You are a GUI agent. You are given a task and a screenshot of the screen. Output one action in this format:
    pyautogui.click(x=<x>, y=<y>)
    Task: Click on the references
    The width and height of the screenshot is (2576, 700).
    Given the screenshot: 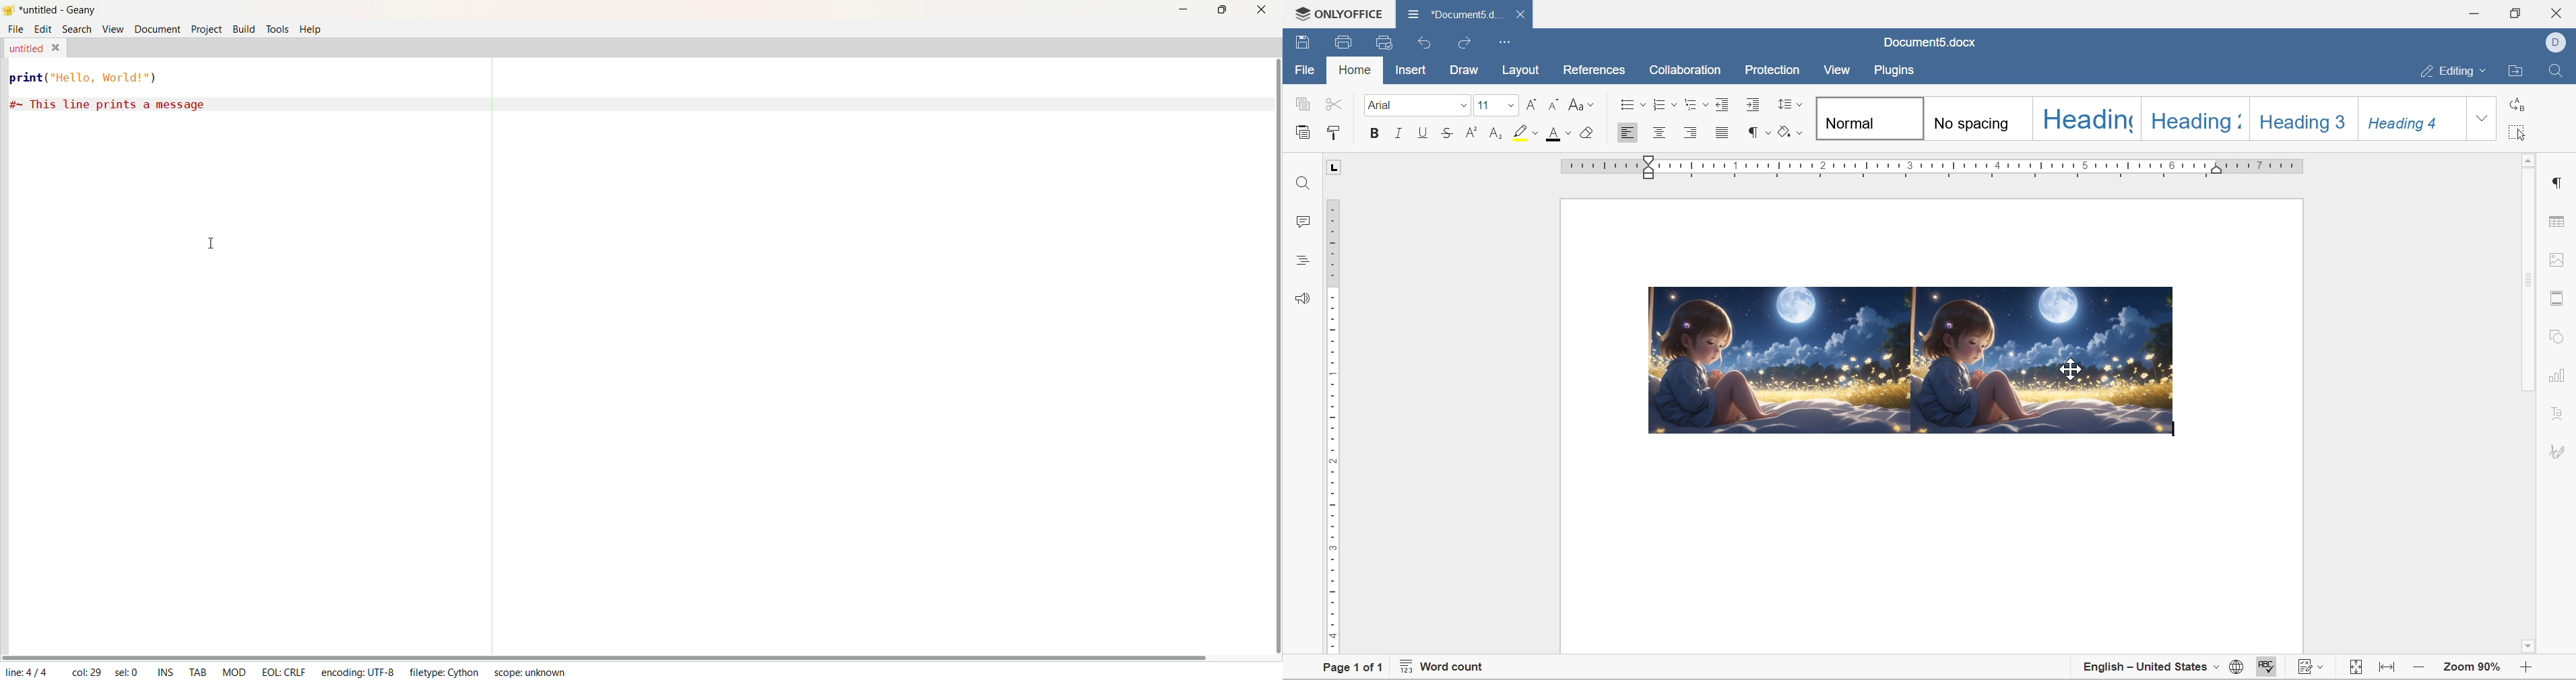 What is the action you would take?
    pyautogui.click(x=1592, y=71)
    